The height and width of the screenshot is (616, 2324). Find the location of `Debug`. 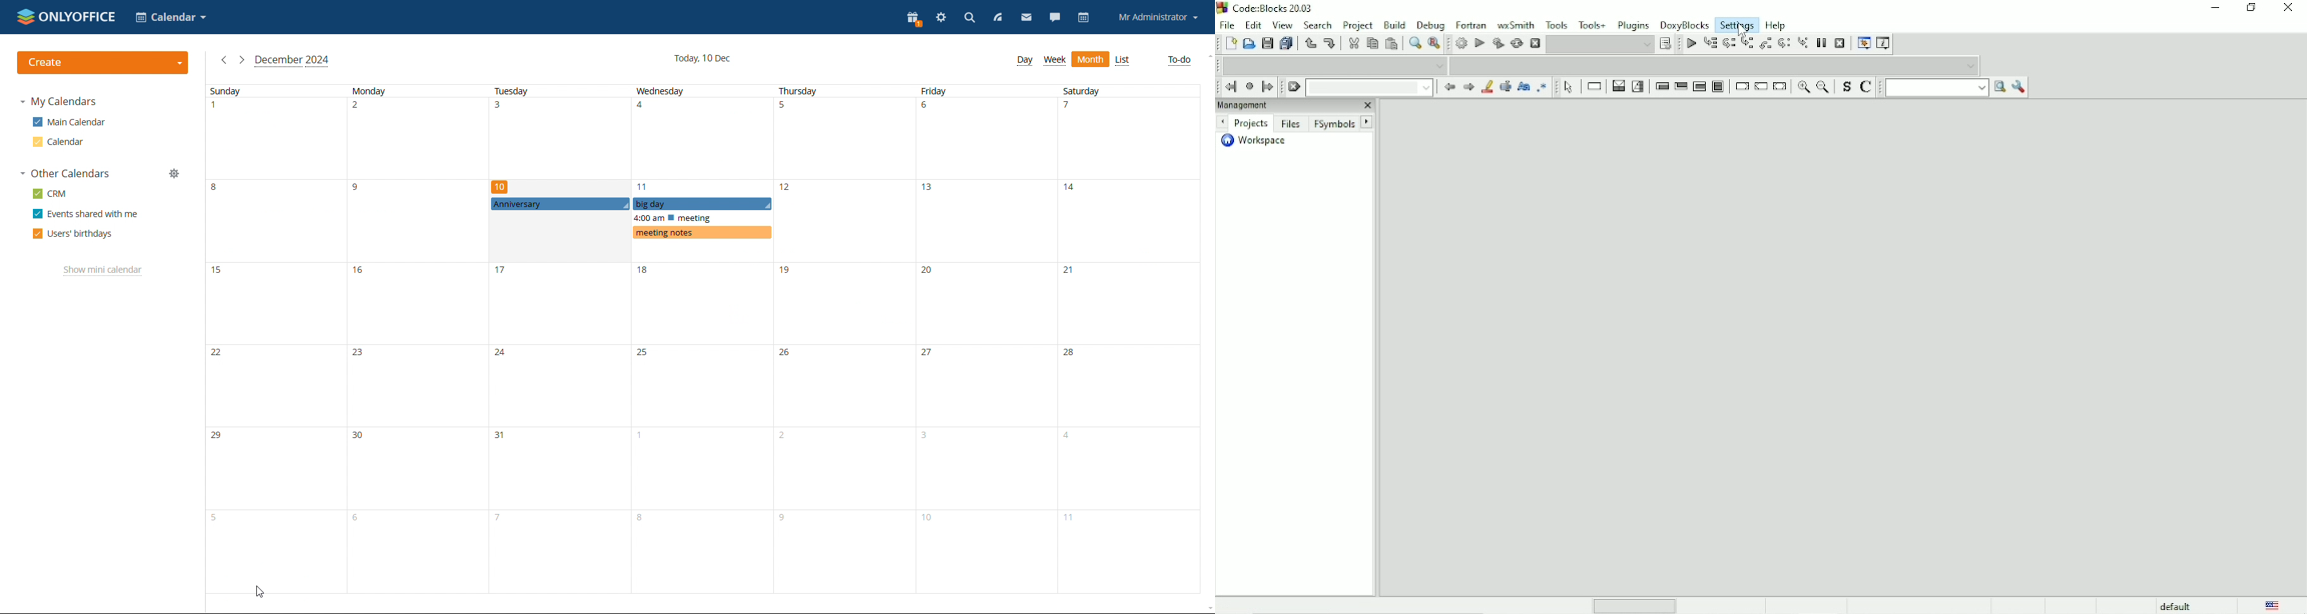

Debug is located at coordinates (1429, 24).